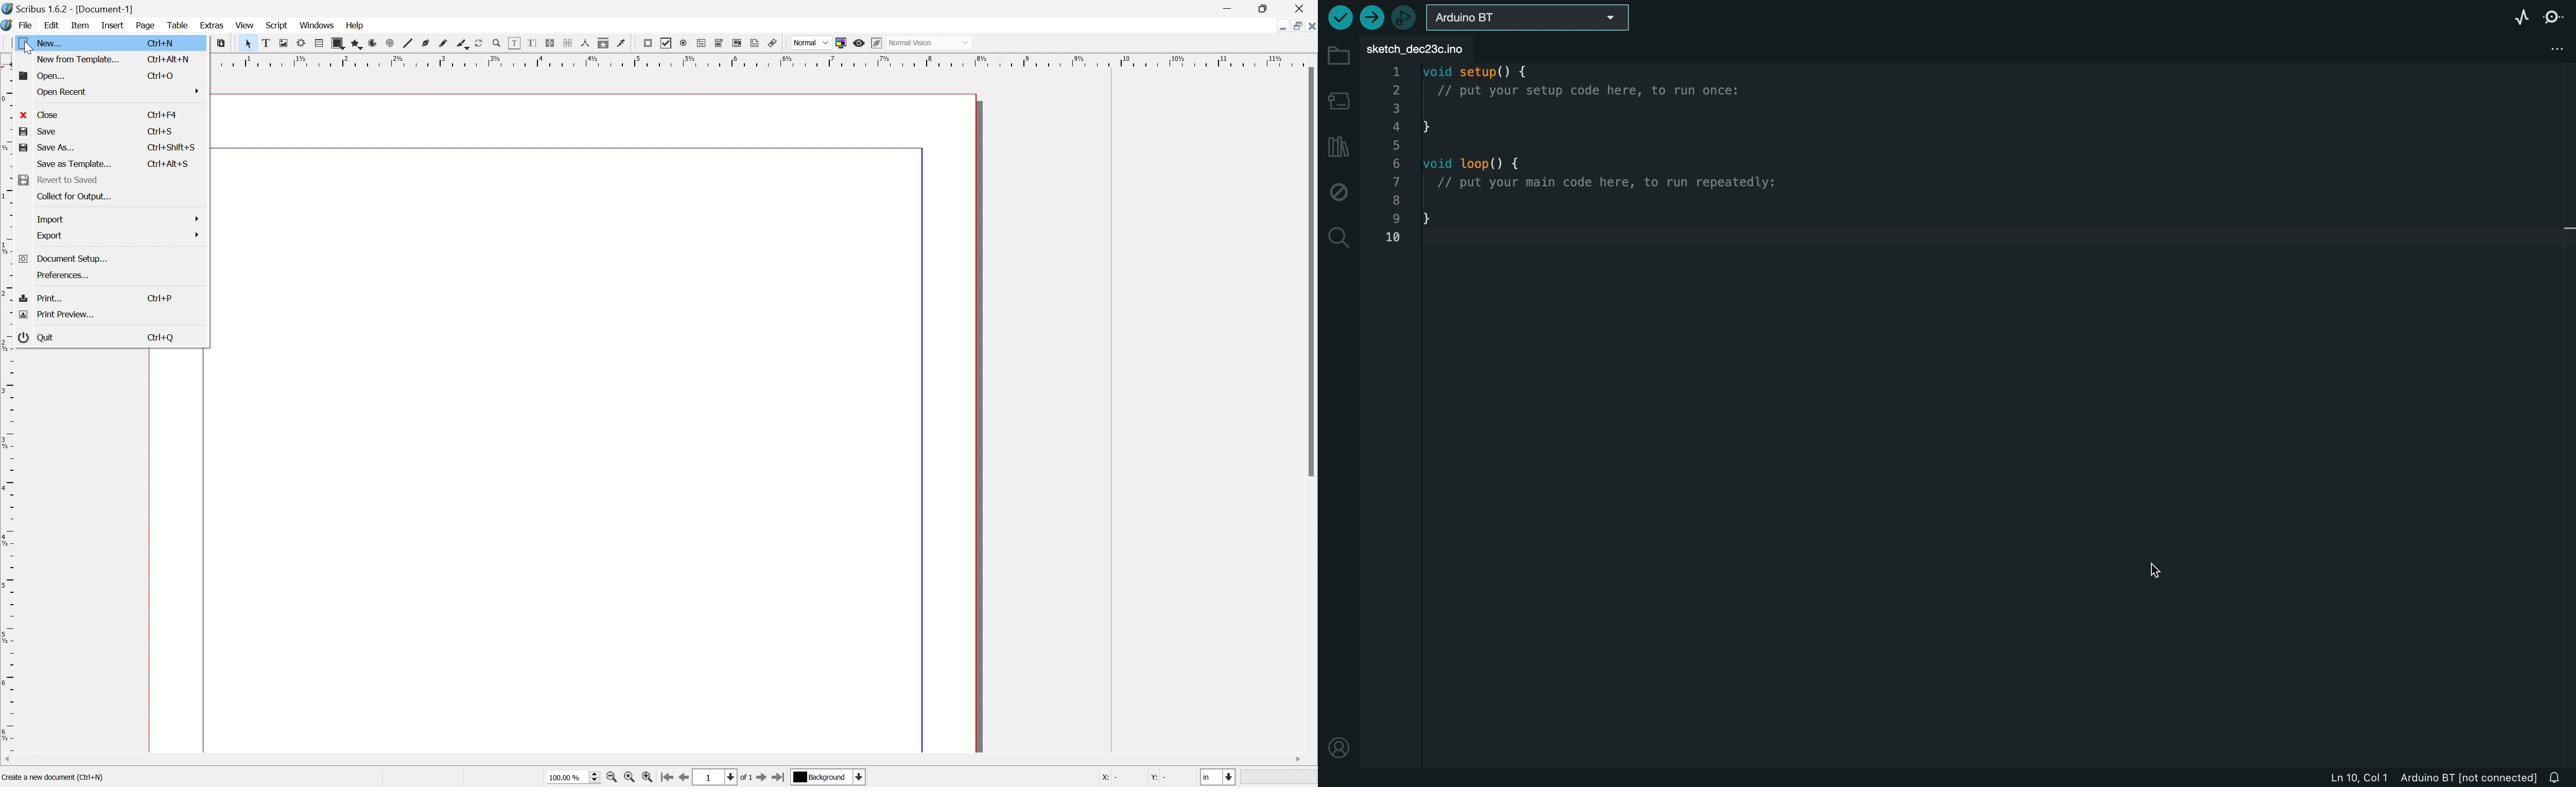 This screenshot has width=2576, height=812. Describe the element at coordinates (1219, 779) in the screenshot. I see `in` at that location.